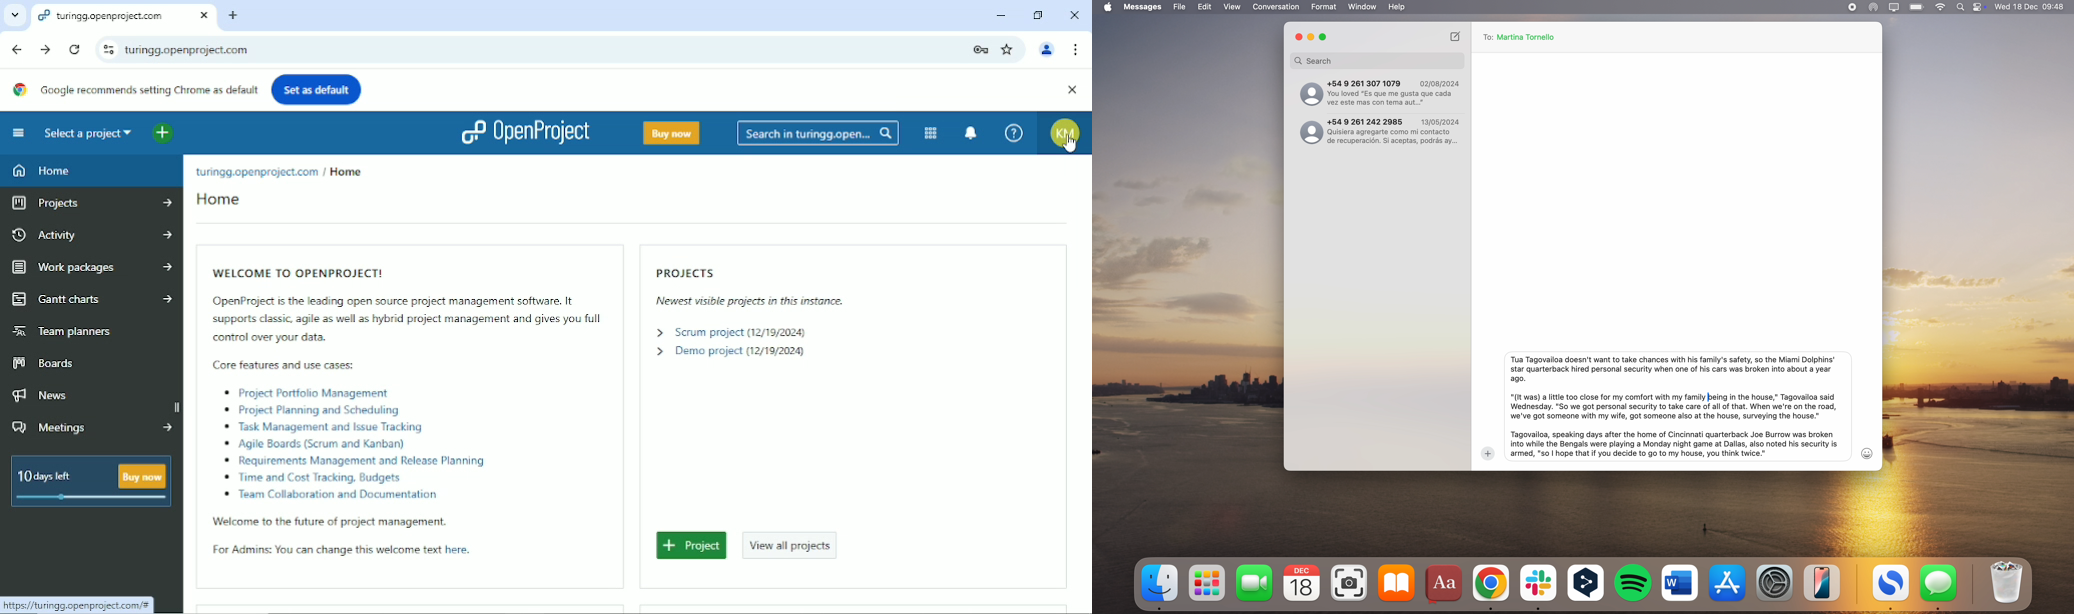 The height and width of the screenshot is (616, 2100). I want to click on Slack, so click(1538, 587).